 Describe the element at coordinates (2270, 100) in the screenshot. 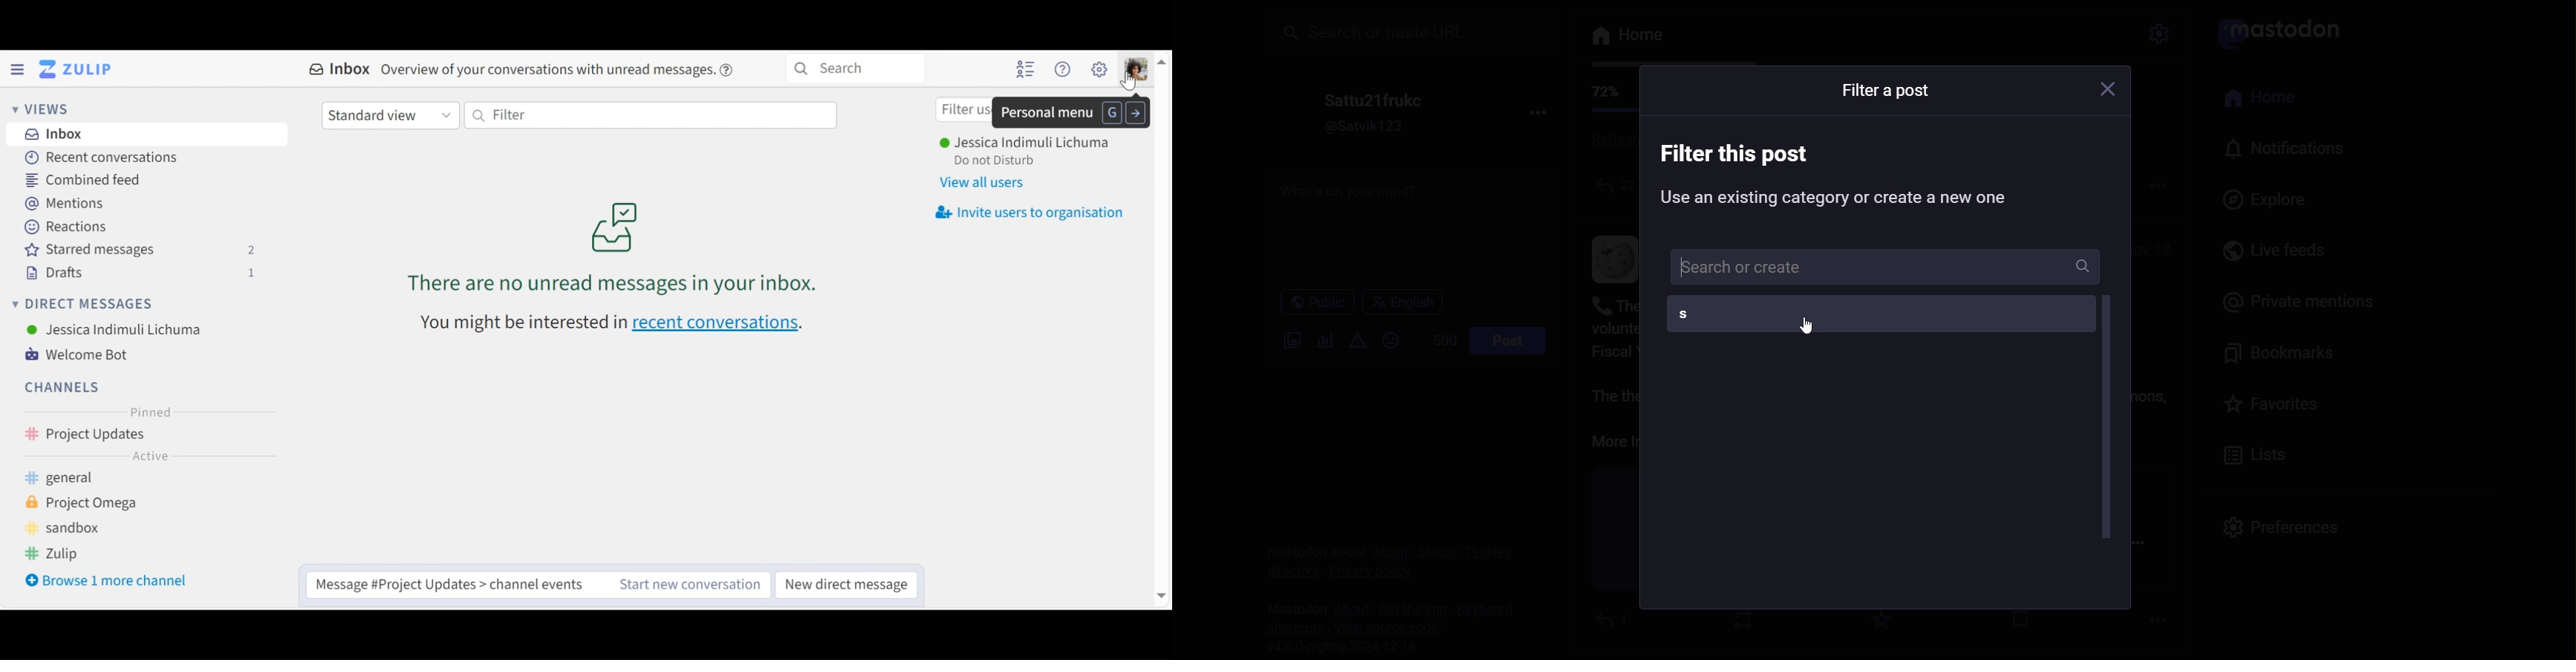

I see `home` at that location.